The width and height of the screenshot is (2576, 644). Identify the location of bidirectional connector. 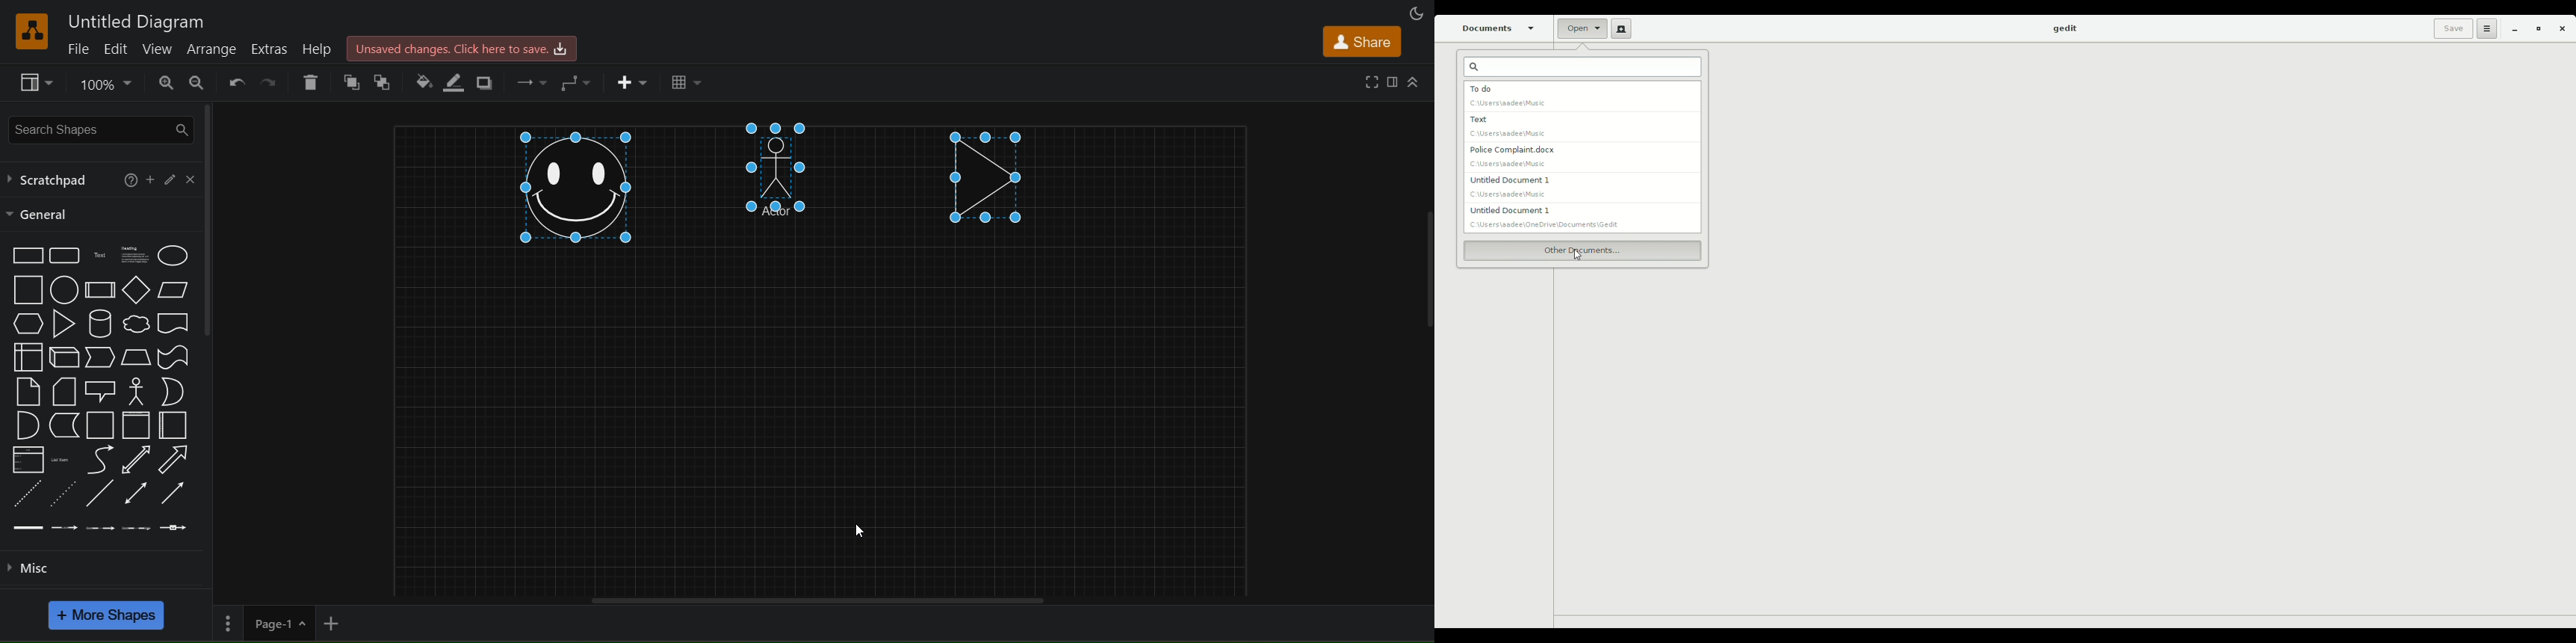
(138, 493).